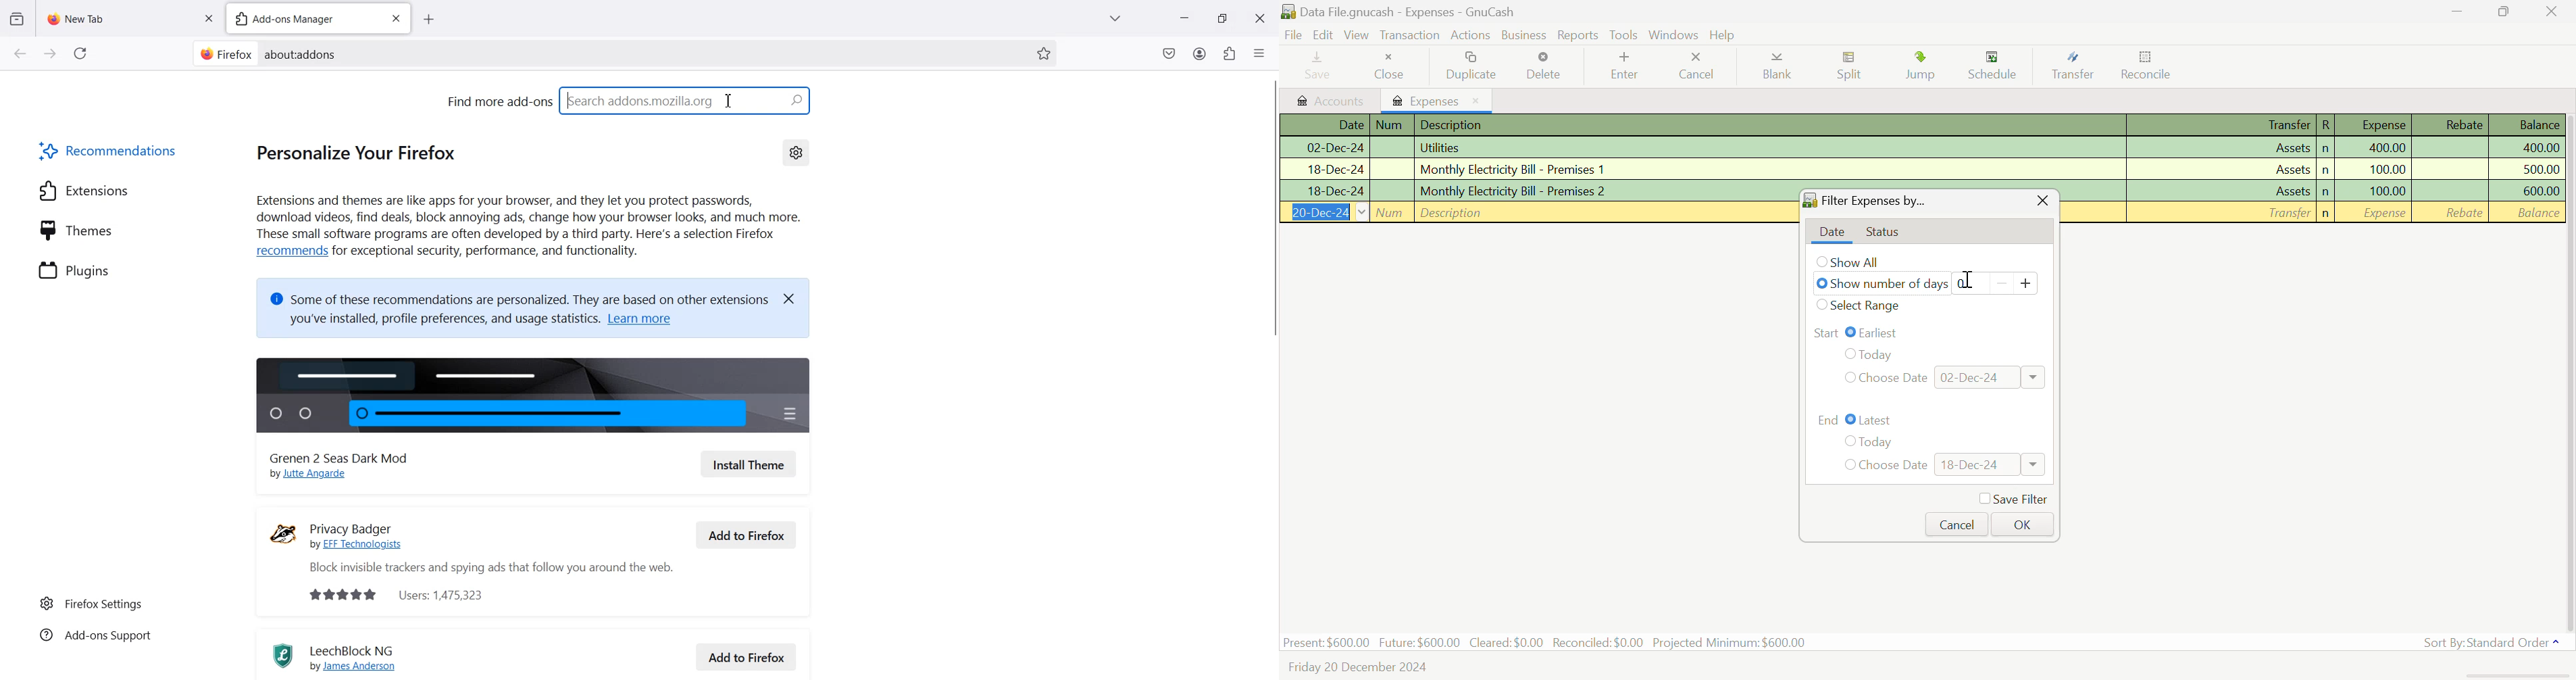 The height and width of the screenshot is (700, 2576). I want to click on Users: 1,475,323, so click(448, 594).